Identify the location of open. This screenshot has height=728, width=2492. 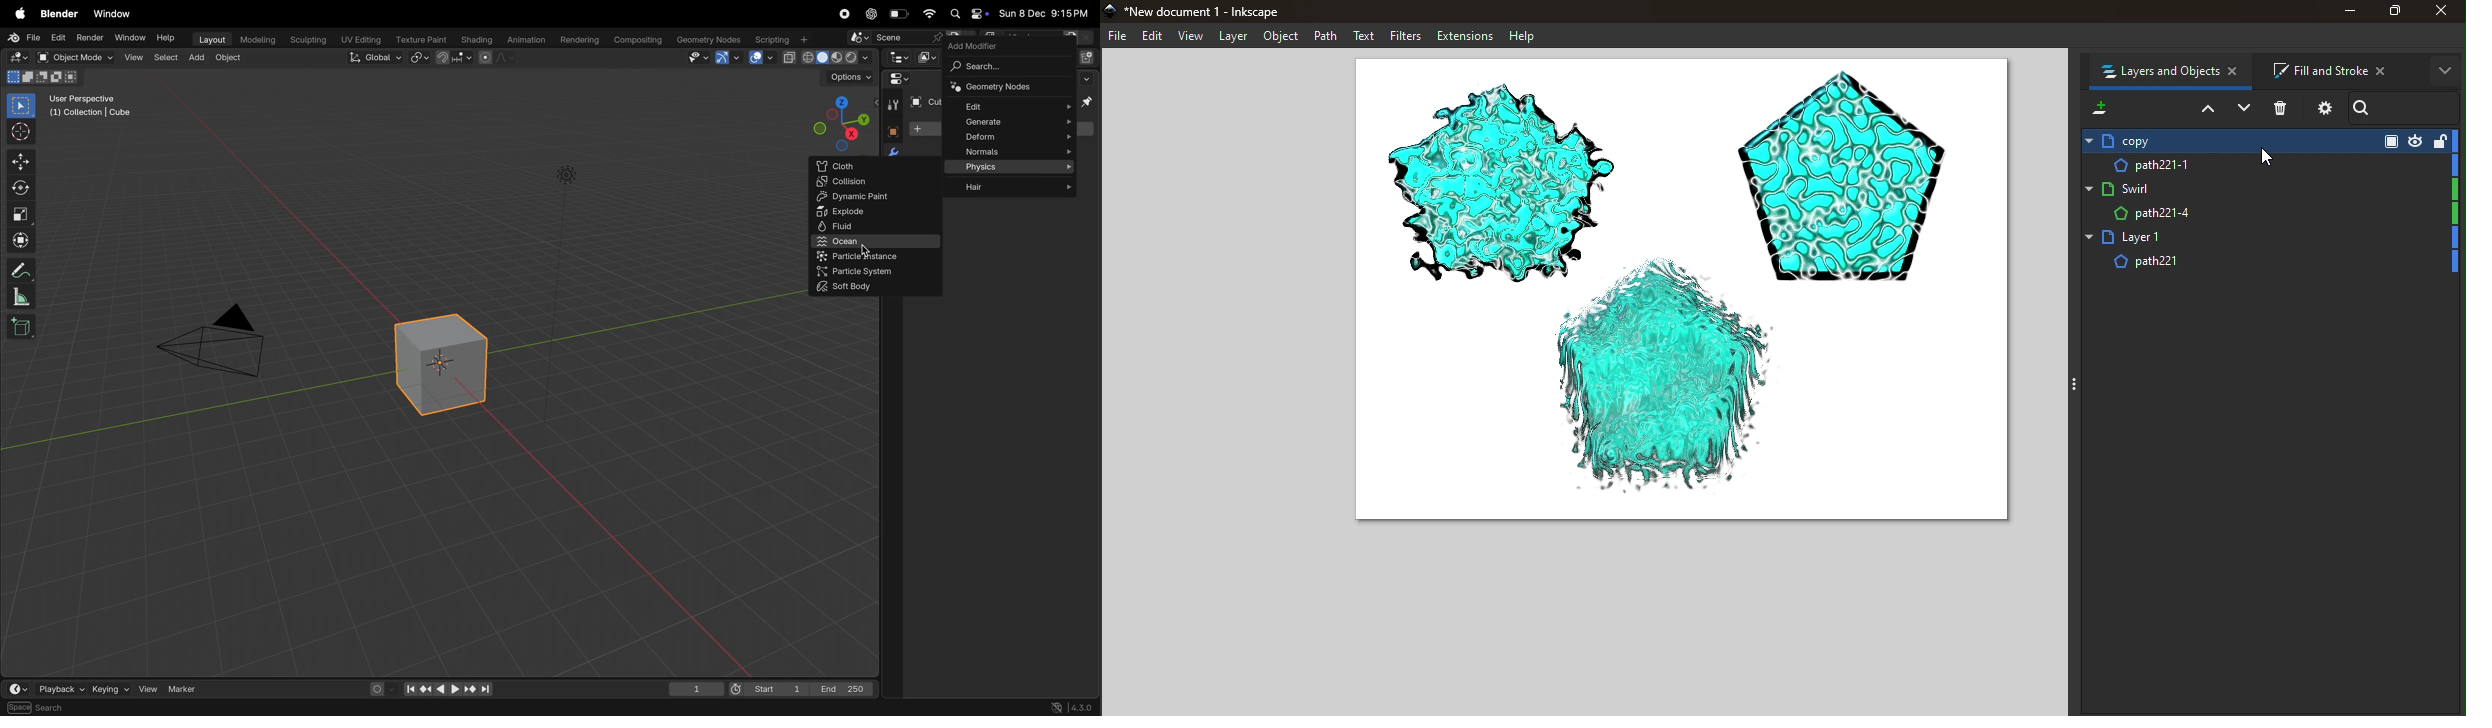
(42, 57).